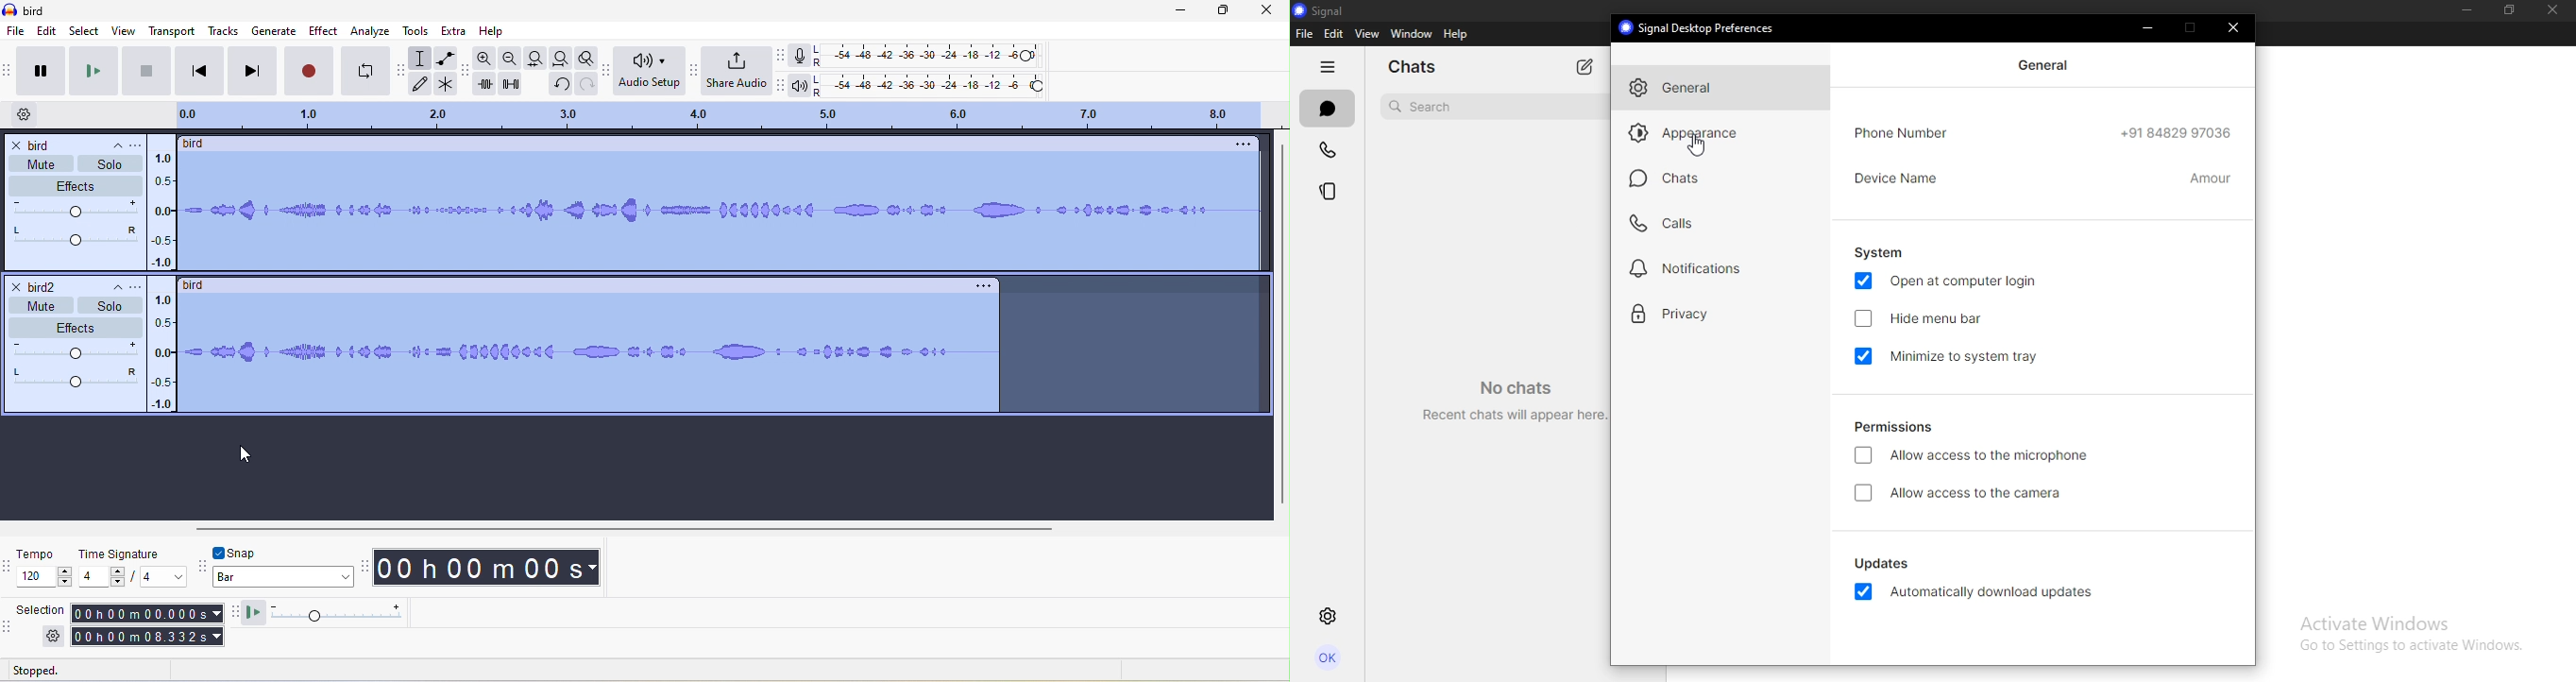 The width and height of the screenshot is (2576, 700). I want to click on bird 2, so click(37, 286).